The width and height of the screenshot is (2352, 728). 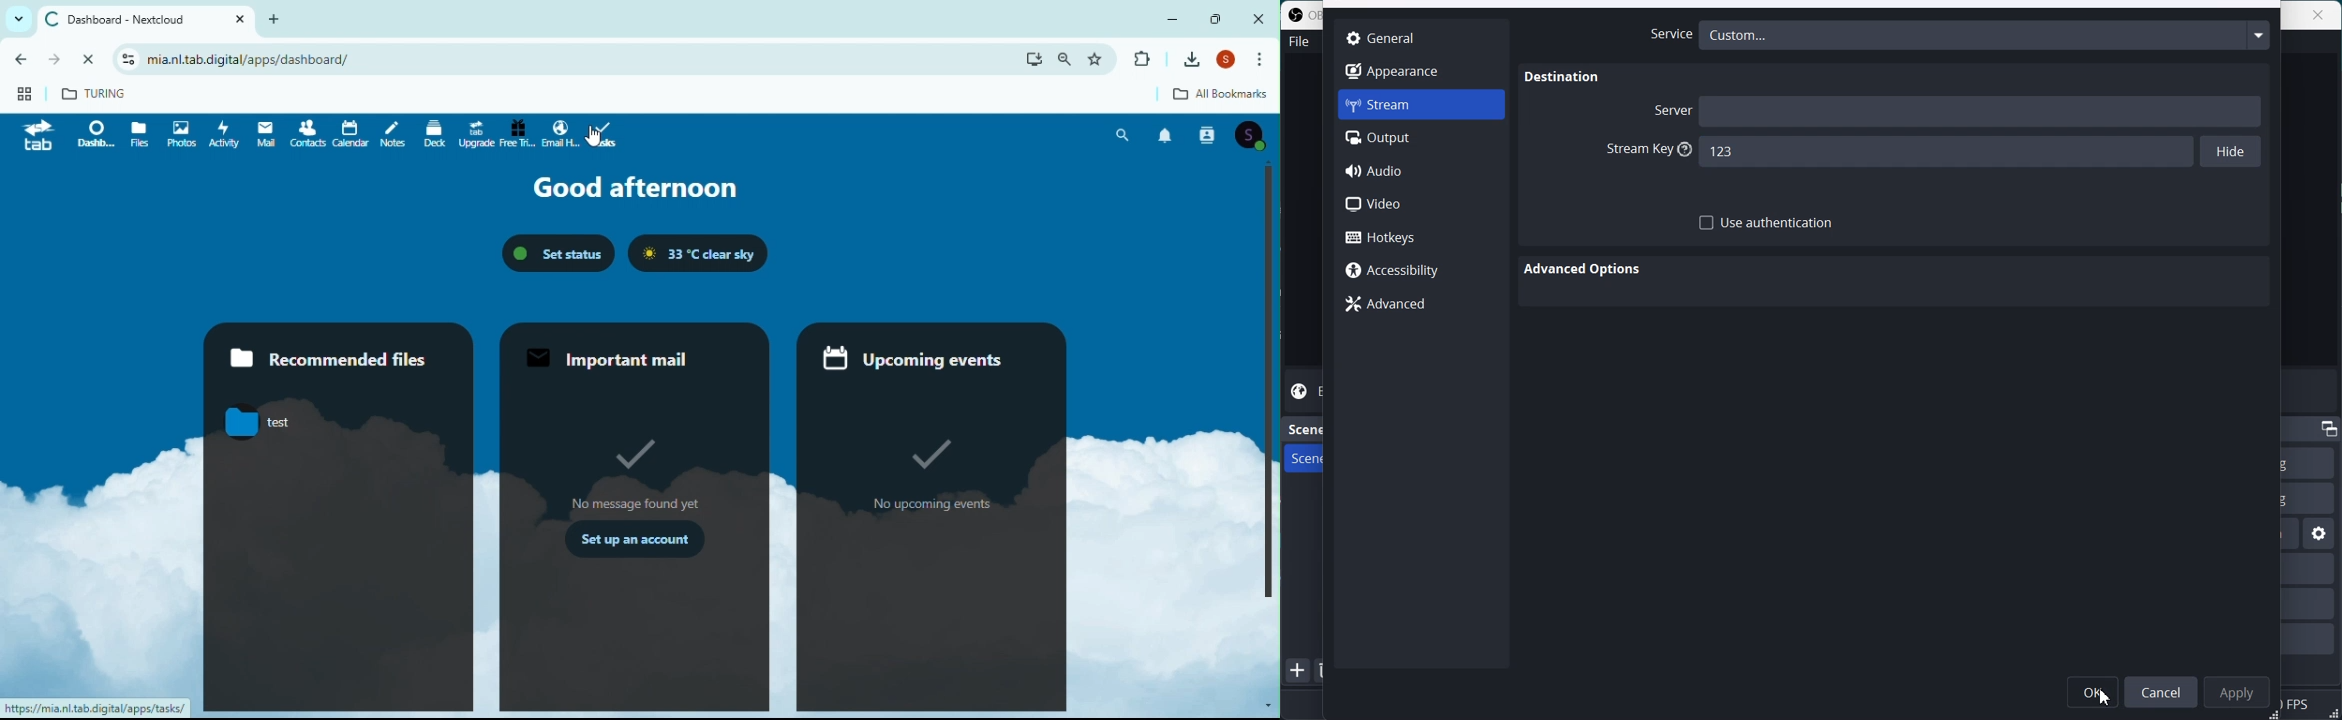 I want to click on Server name, so click(x=1981, y=110).